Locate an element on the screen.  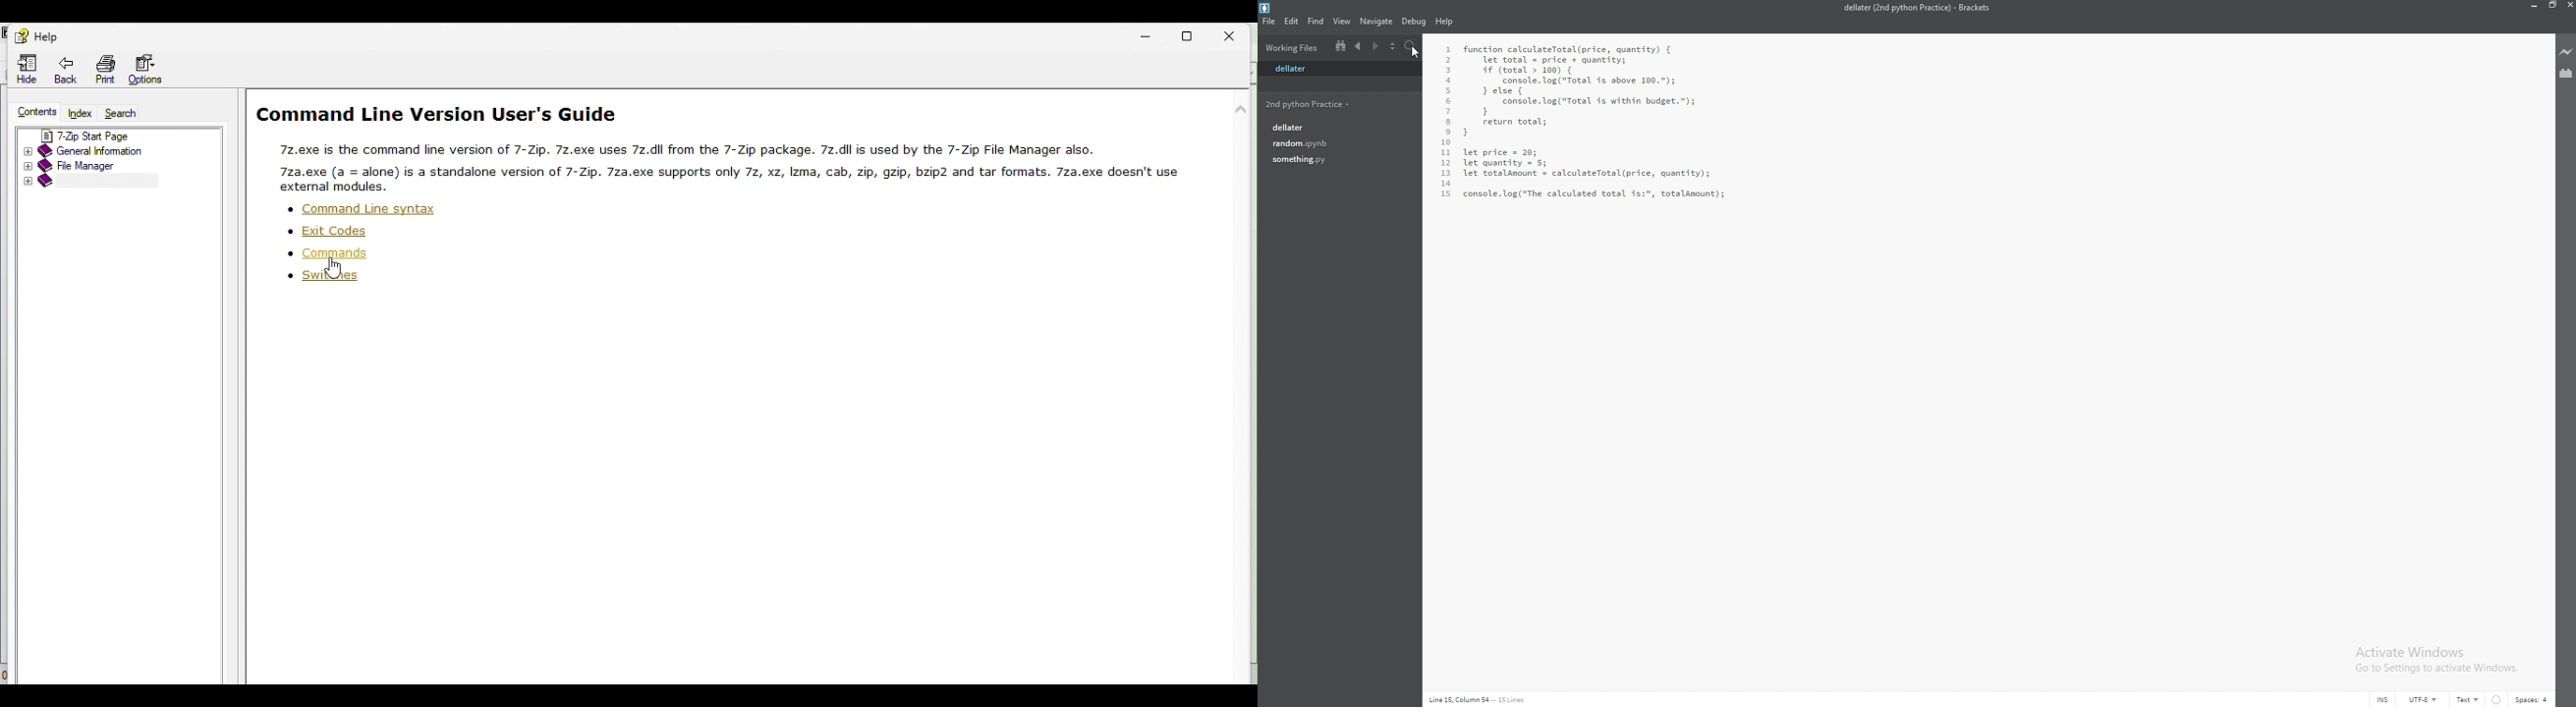
Exit codes is located at coordinates (330, 229).